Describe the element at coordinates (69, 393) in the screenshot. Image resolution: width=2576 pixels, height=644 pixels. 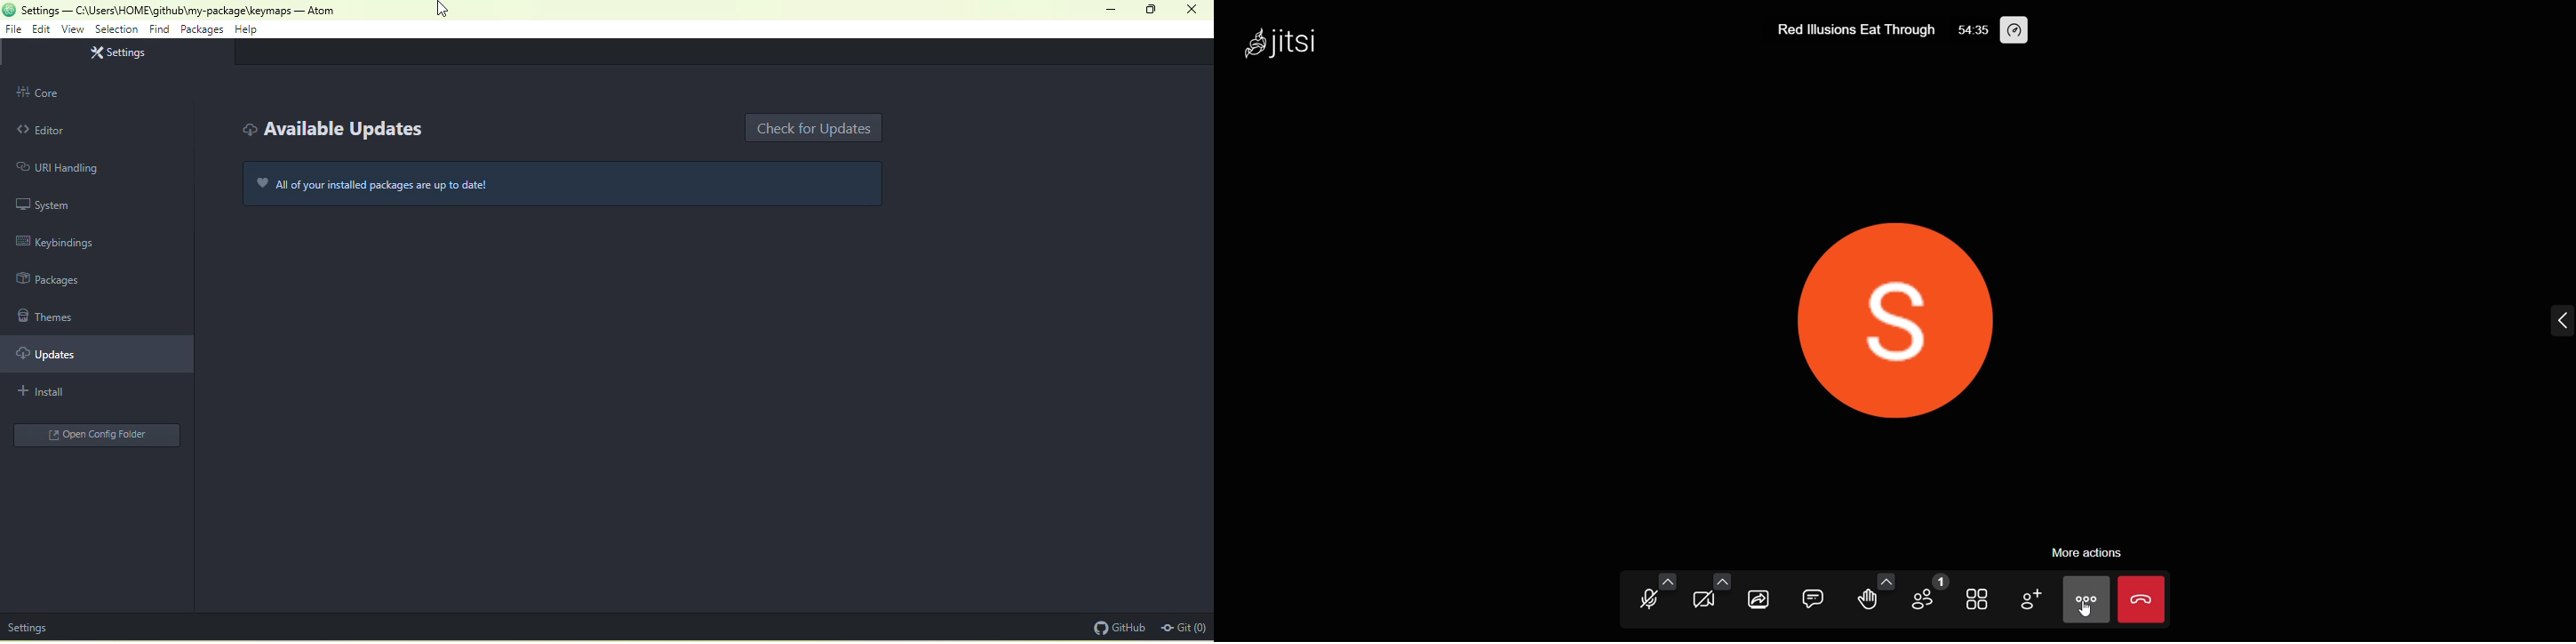
I see `install` at that location.